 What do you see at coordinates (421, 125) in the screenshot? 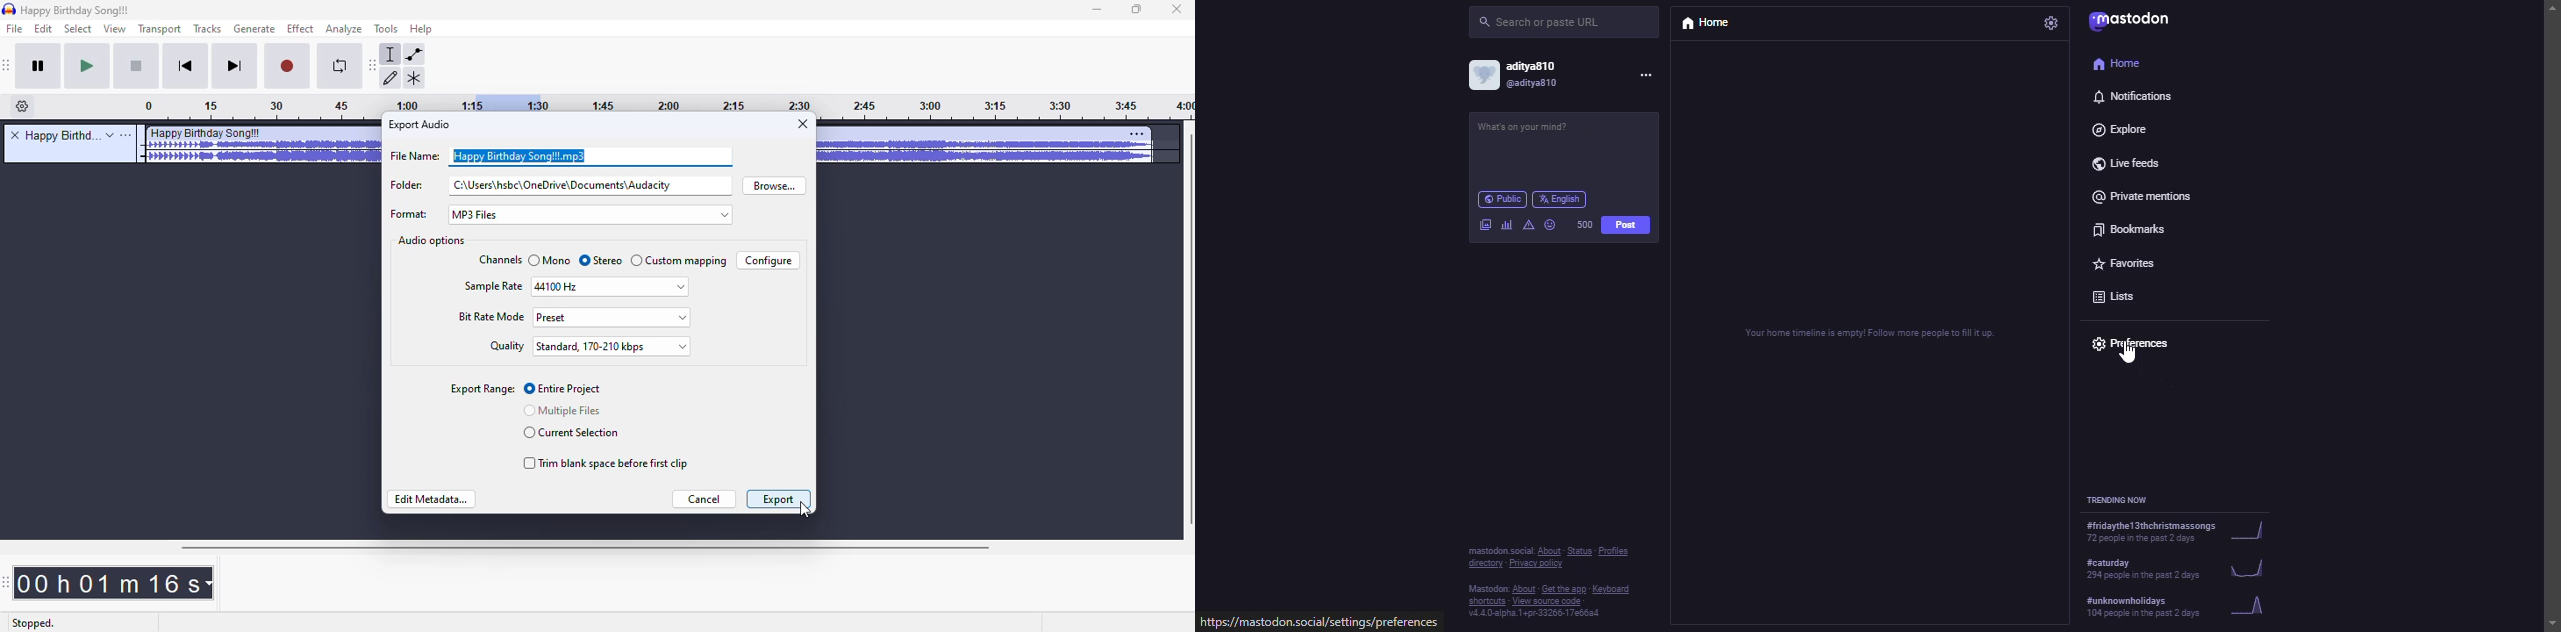
I see `export audio` at bounding box center [421, 125].